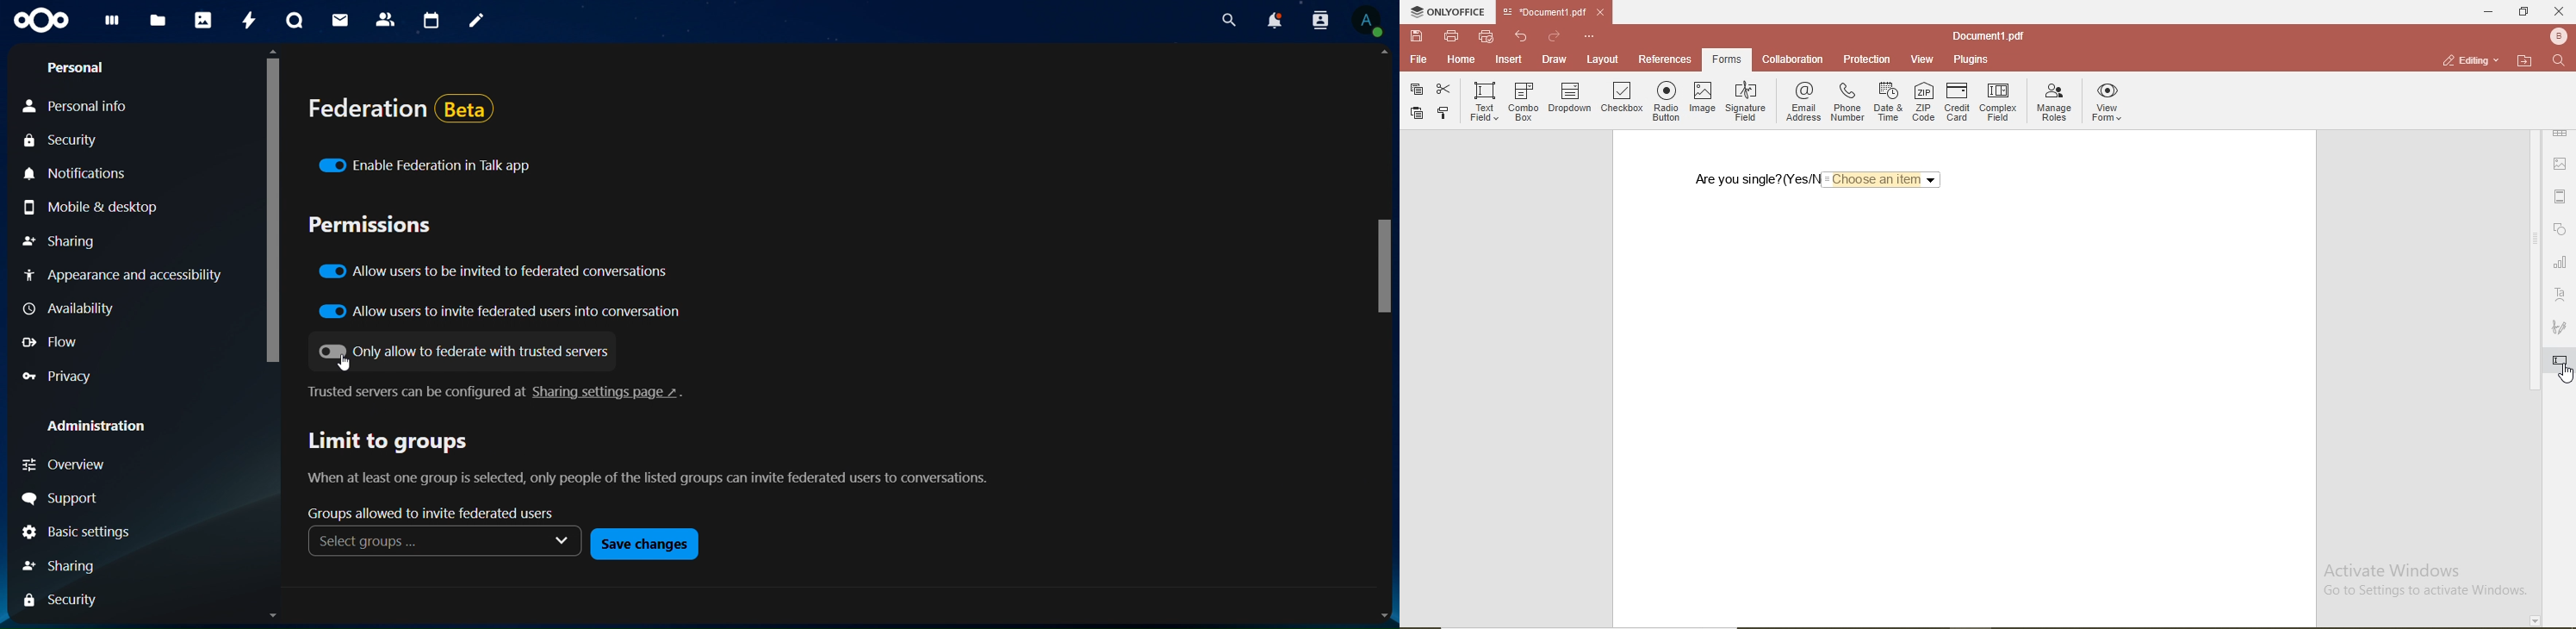 The height and width of the screenshot is (644, 2576). Describe the element at coordinates (461, 350) in the screenshot. I see `only allow to federate with trusted servers` at that location.